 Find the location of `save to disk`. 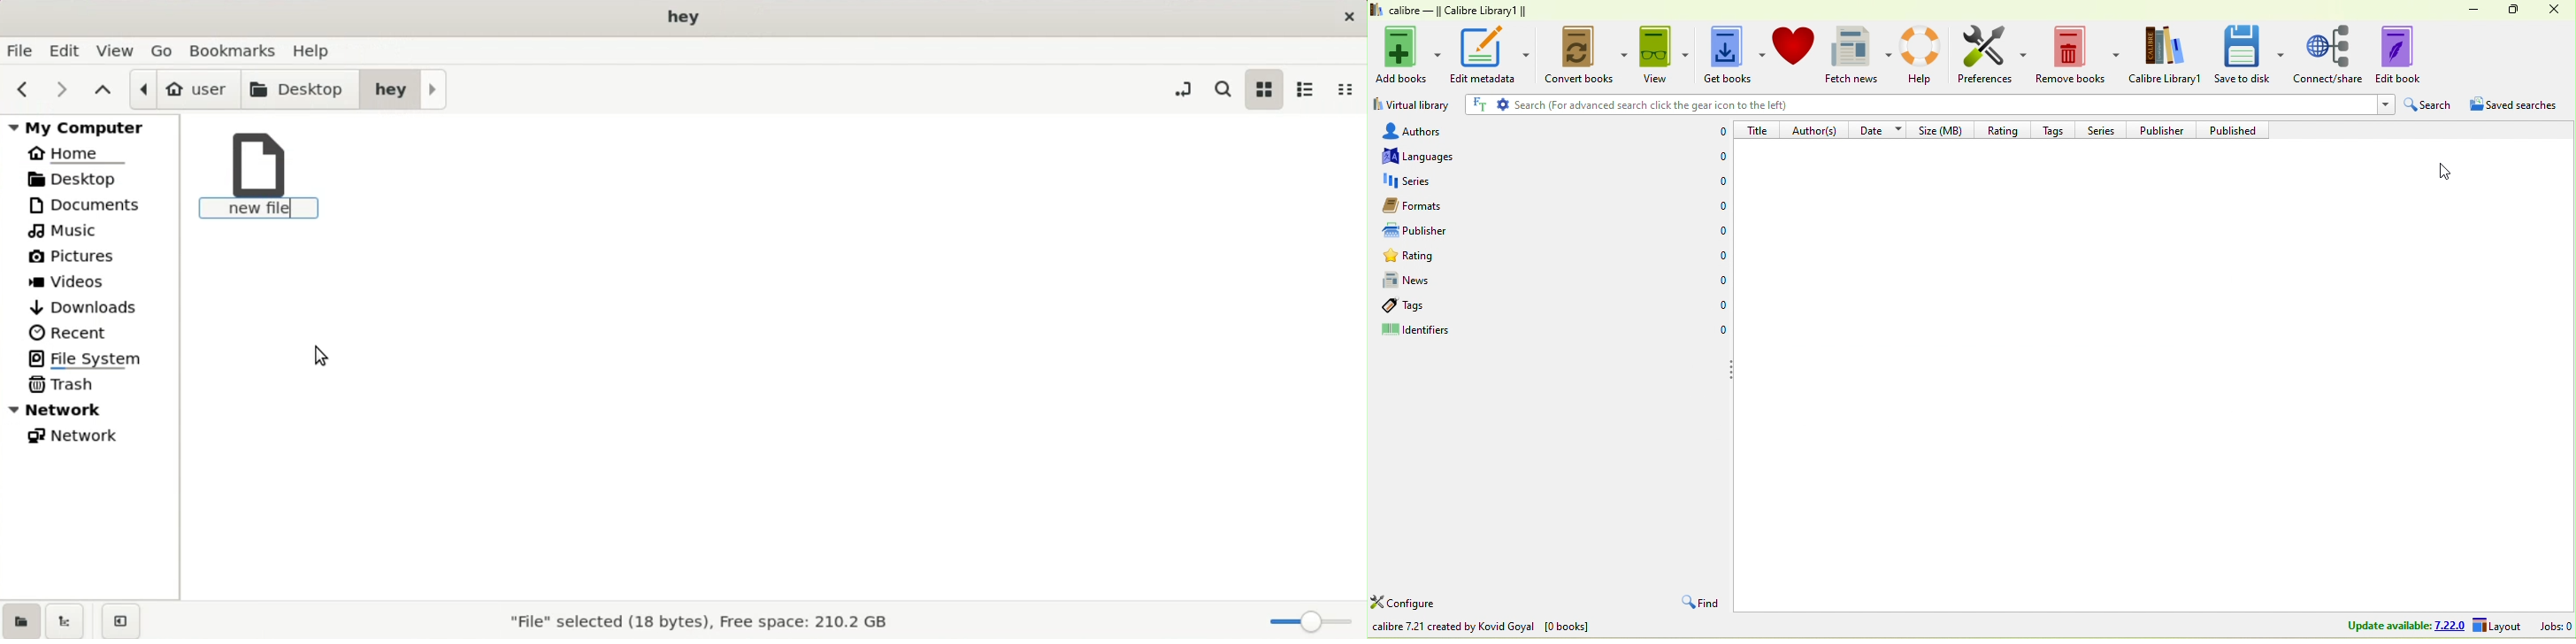

save to disk is located at coordinates (2250, 53).